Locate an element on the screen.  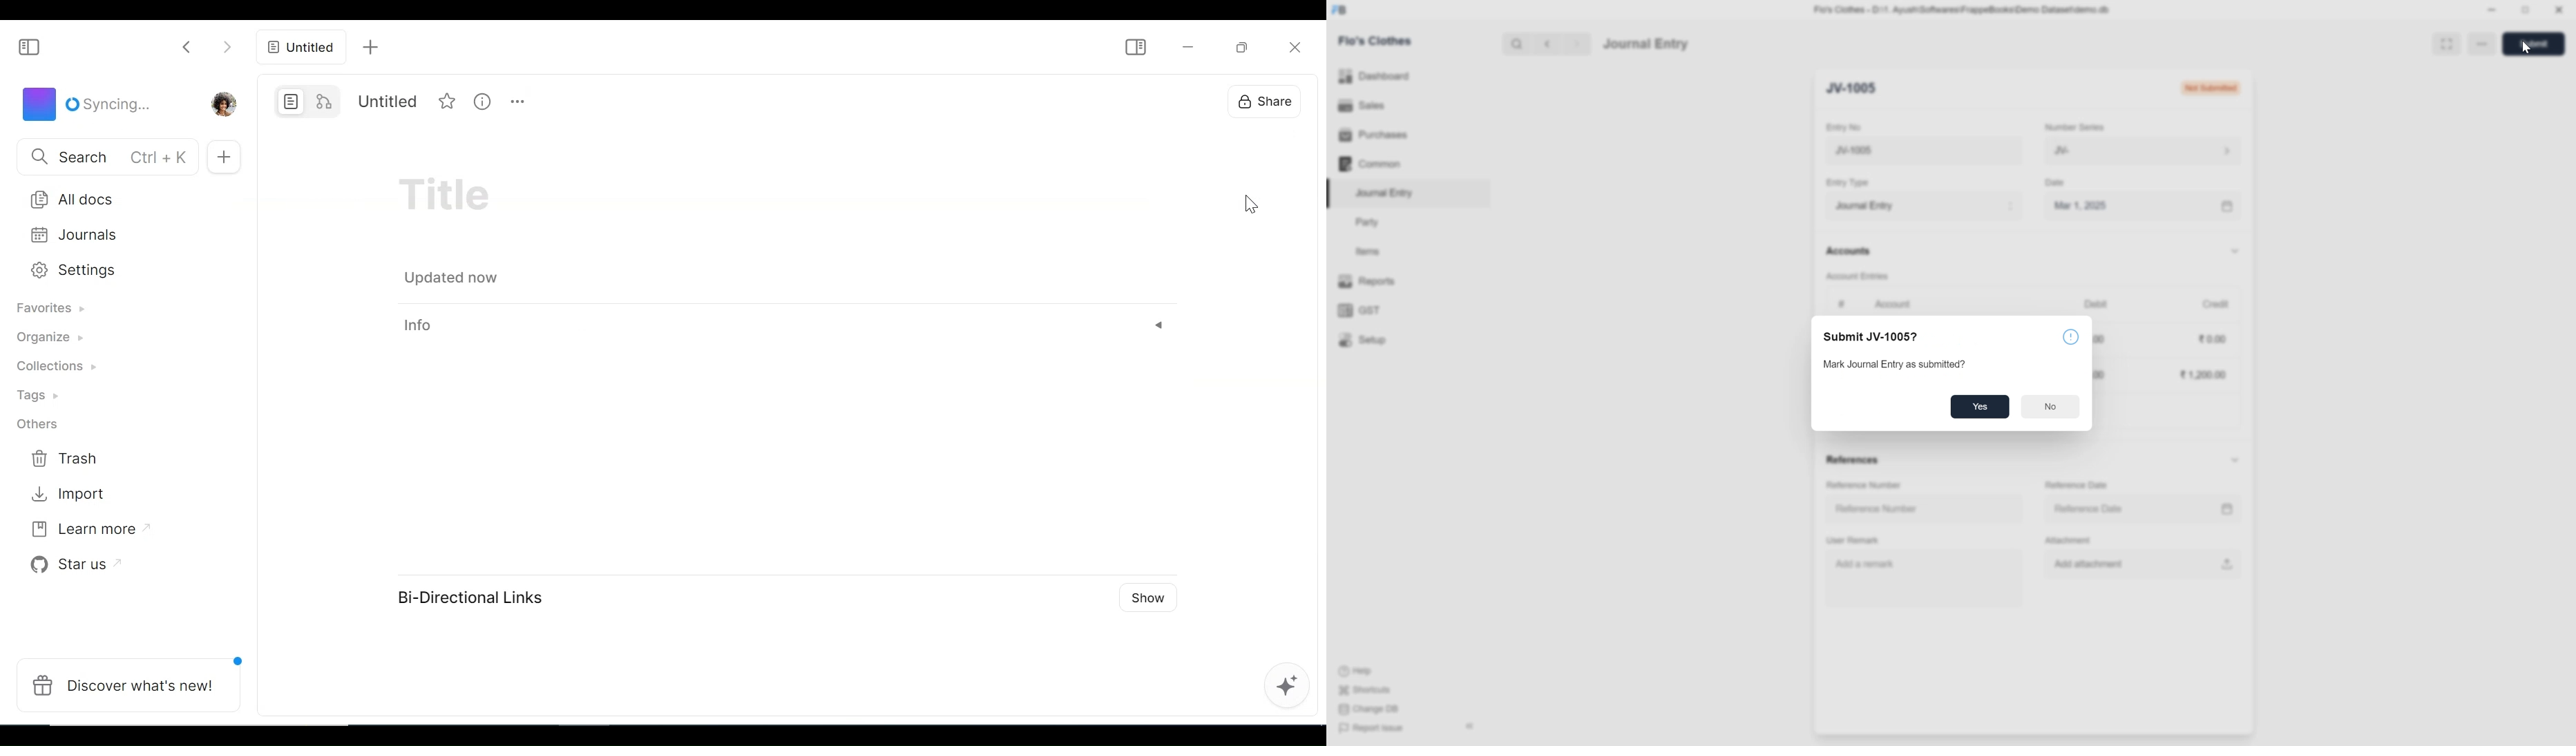
1,200.00 is located at coordinates (2202, 374).